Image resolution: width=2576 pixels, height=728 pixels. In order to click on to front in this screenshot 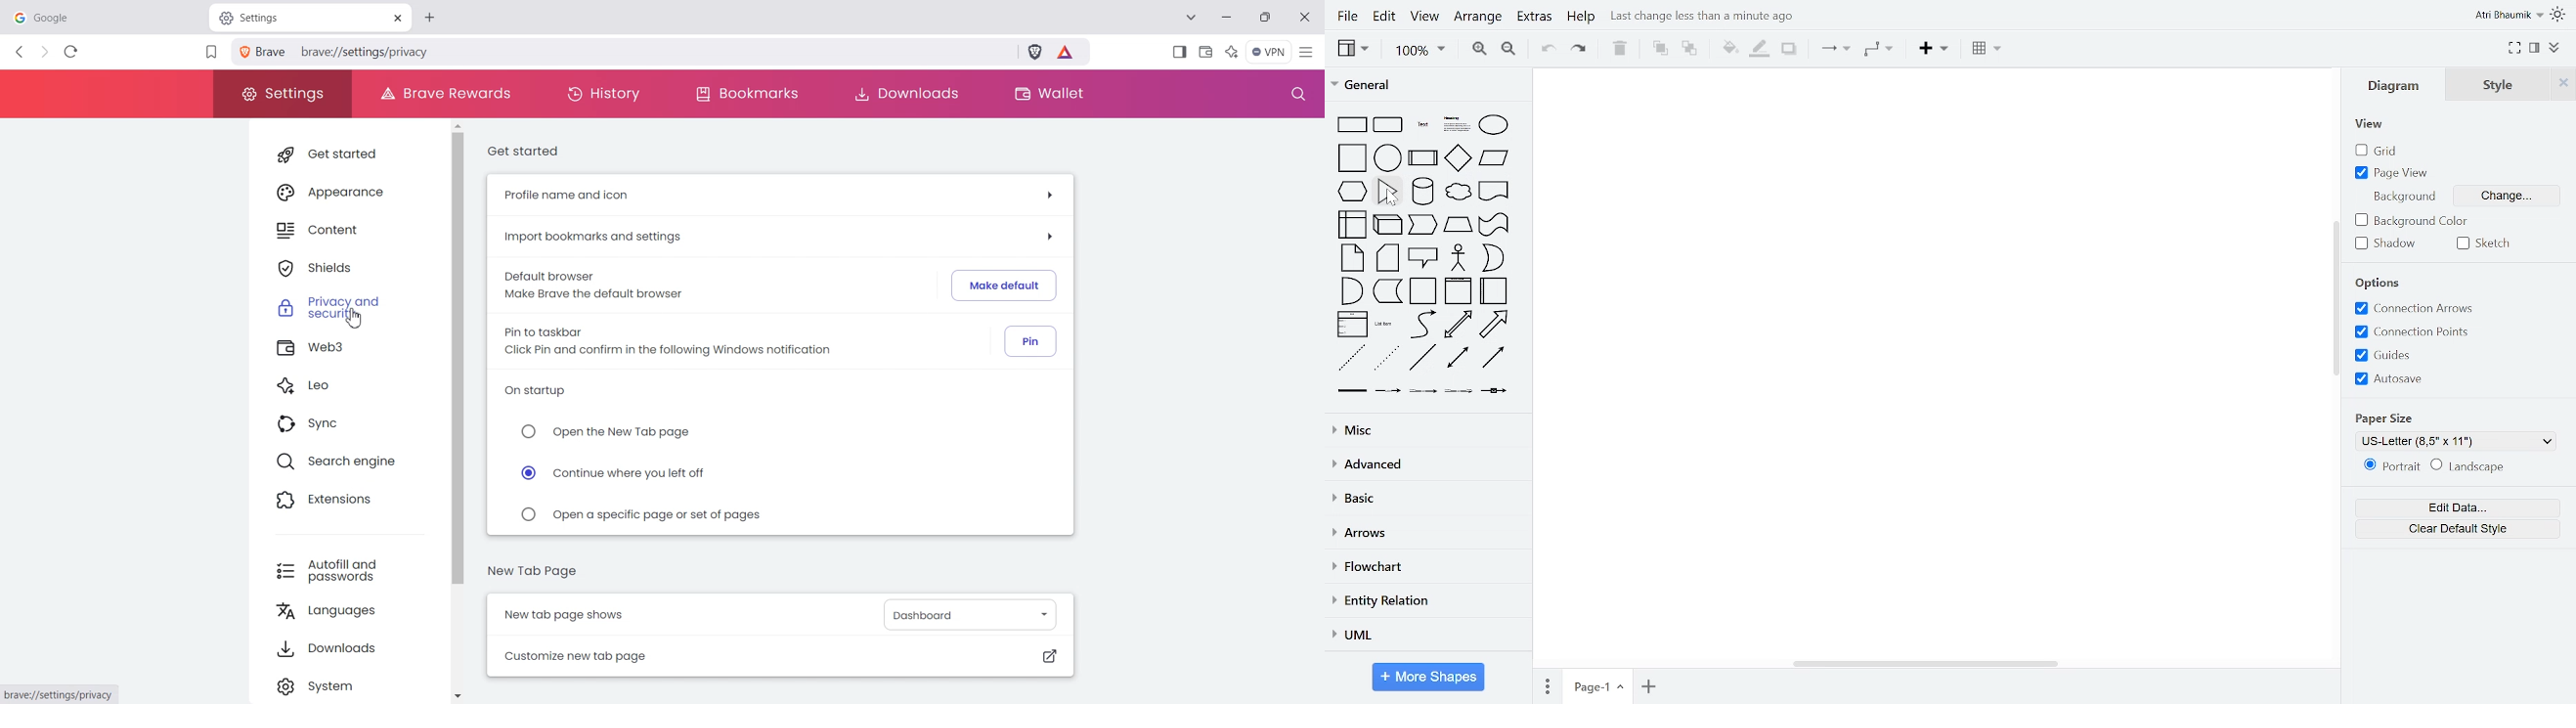, I will do `click(1658, 48)`.